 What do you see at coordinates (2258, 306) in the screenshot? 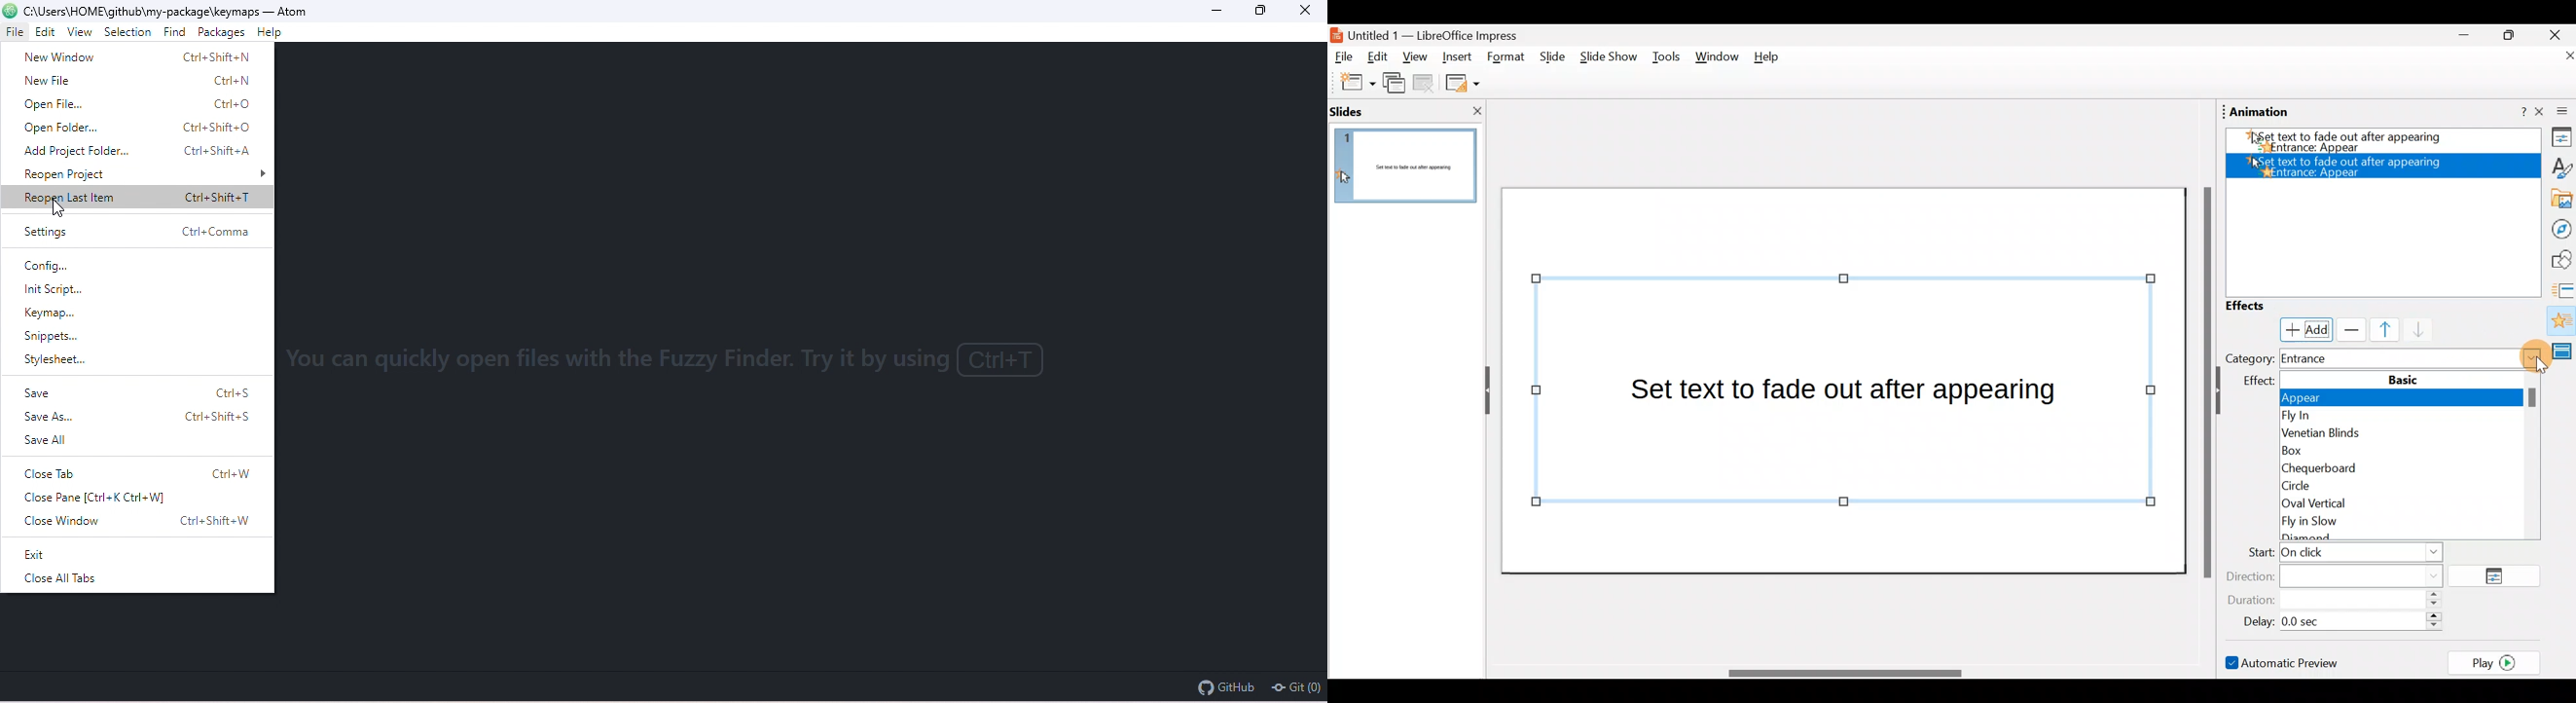
I see `Effects` at bounding box center [2258, 306].